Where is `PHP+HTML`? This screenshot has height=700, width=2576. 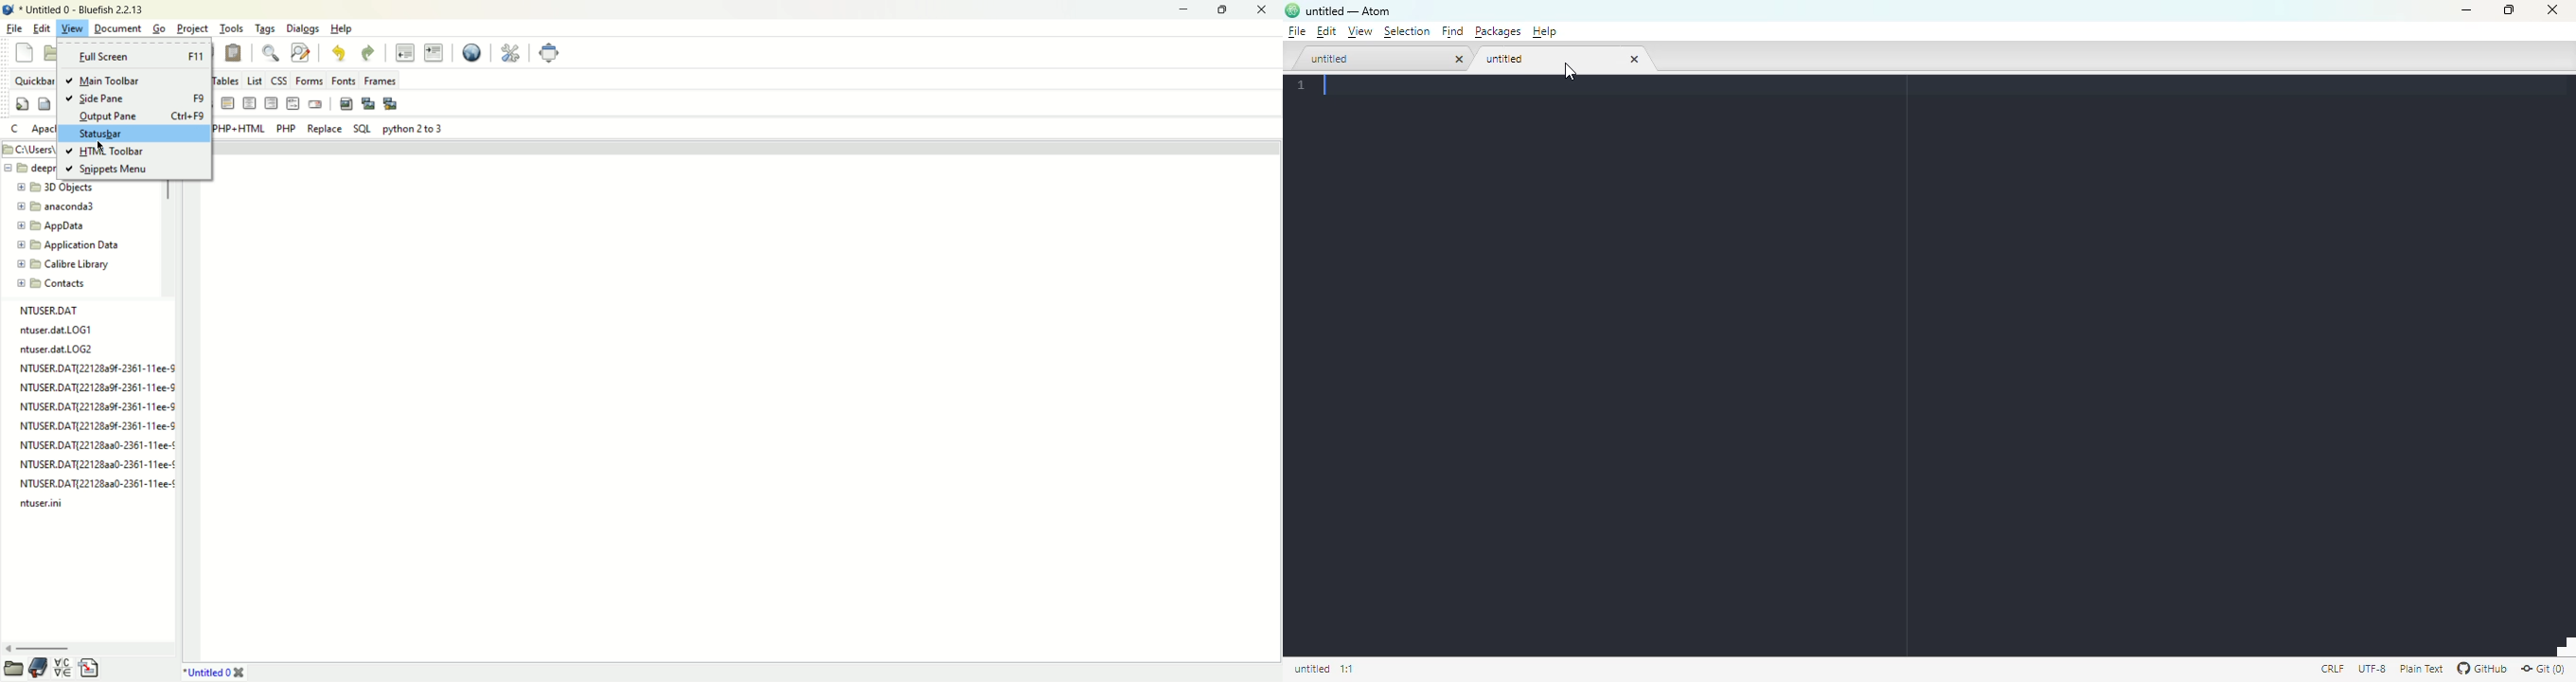
PHP+HTML is located at coordinates (240, 130).